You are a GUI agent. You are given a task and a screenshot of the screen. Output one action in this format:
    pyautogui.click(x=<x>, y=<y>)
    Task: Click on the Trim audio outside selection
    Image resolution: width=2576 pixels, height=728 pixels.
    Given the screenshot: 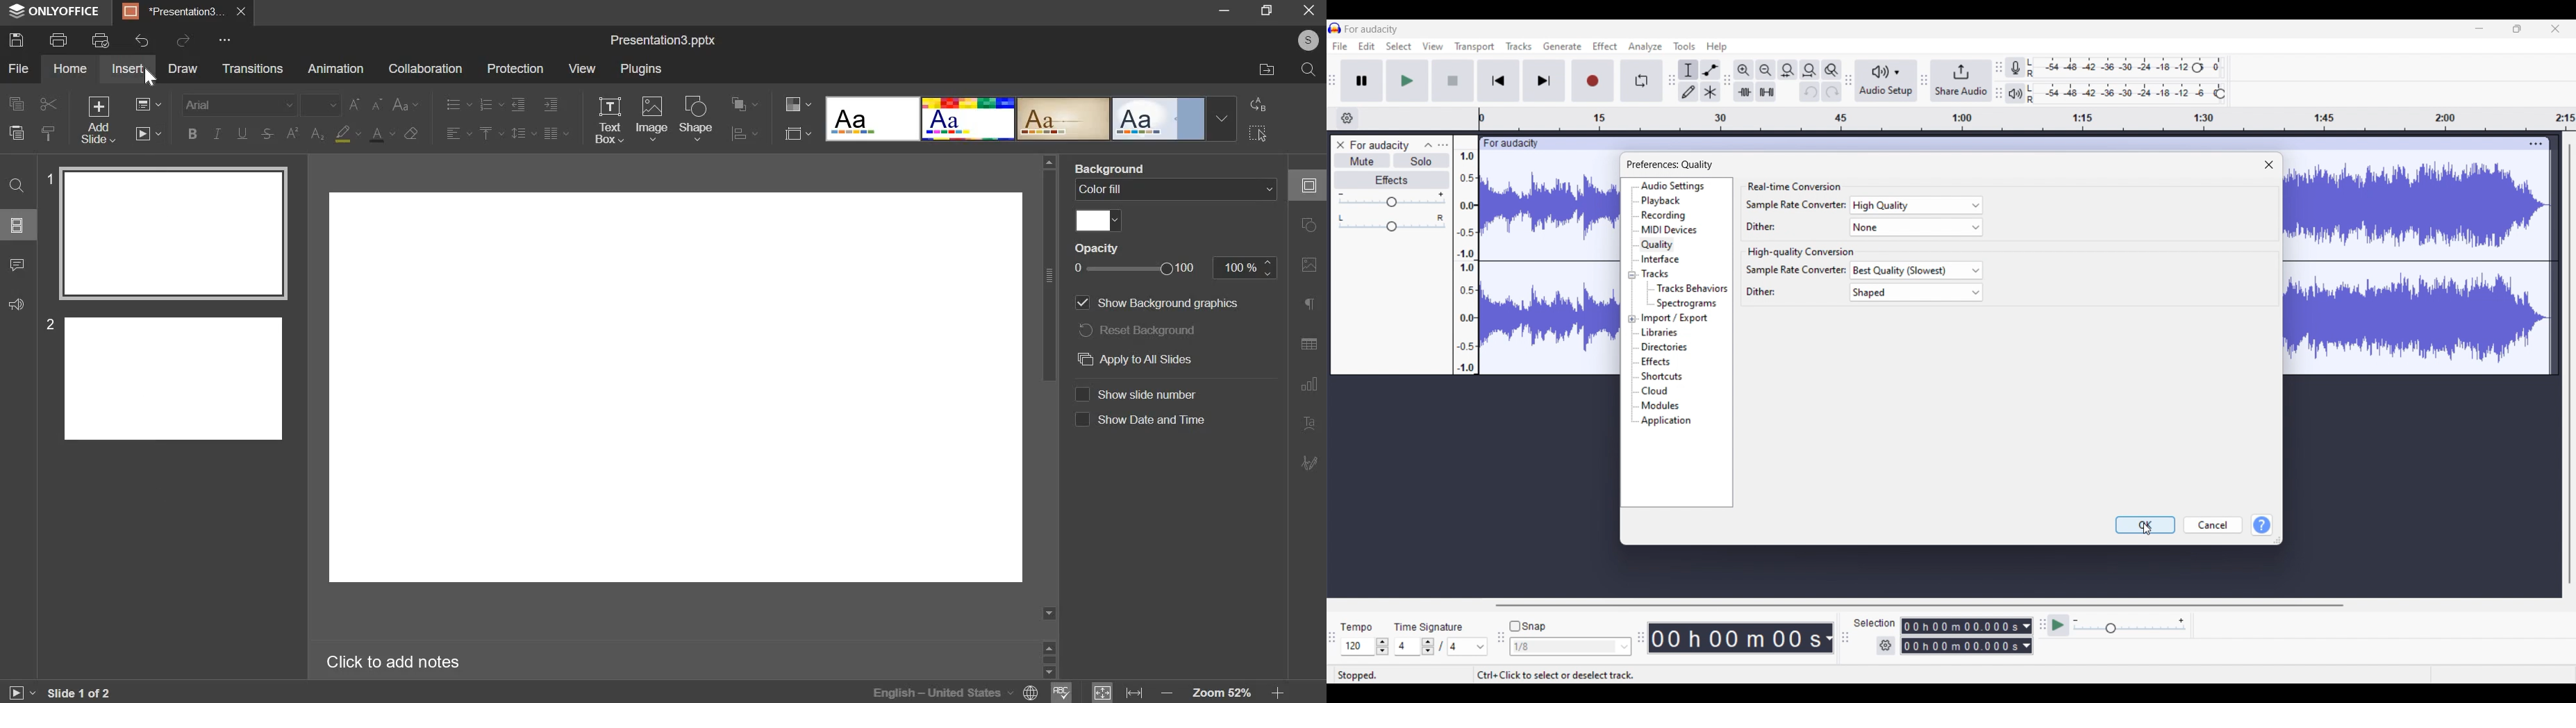 What is the action you would take?
    pyautogui.click(x=1744, y=92)
    